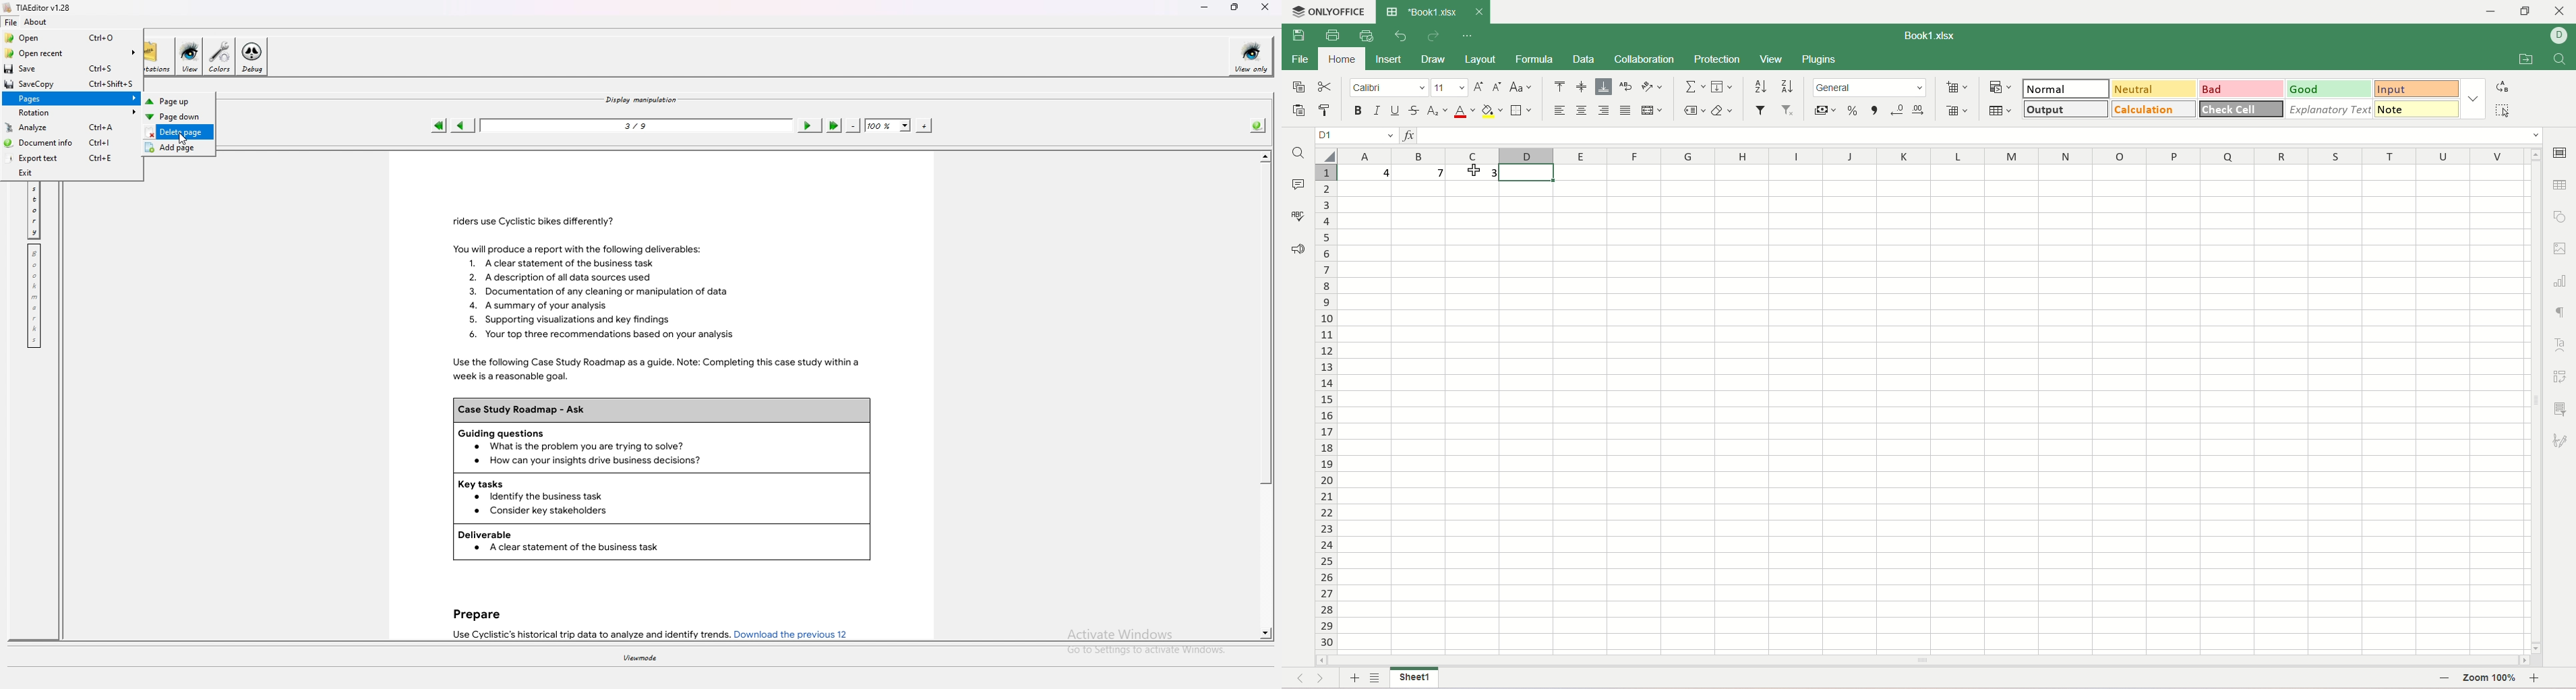  What do you see at coordinates (1771, 61) in the screenshot?
I see `view` at bounding box center [1771, 61].